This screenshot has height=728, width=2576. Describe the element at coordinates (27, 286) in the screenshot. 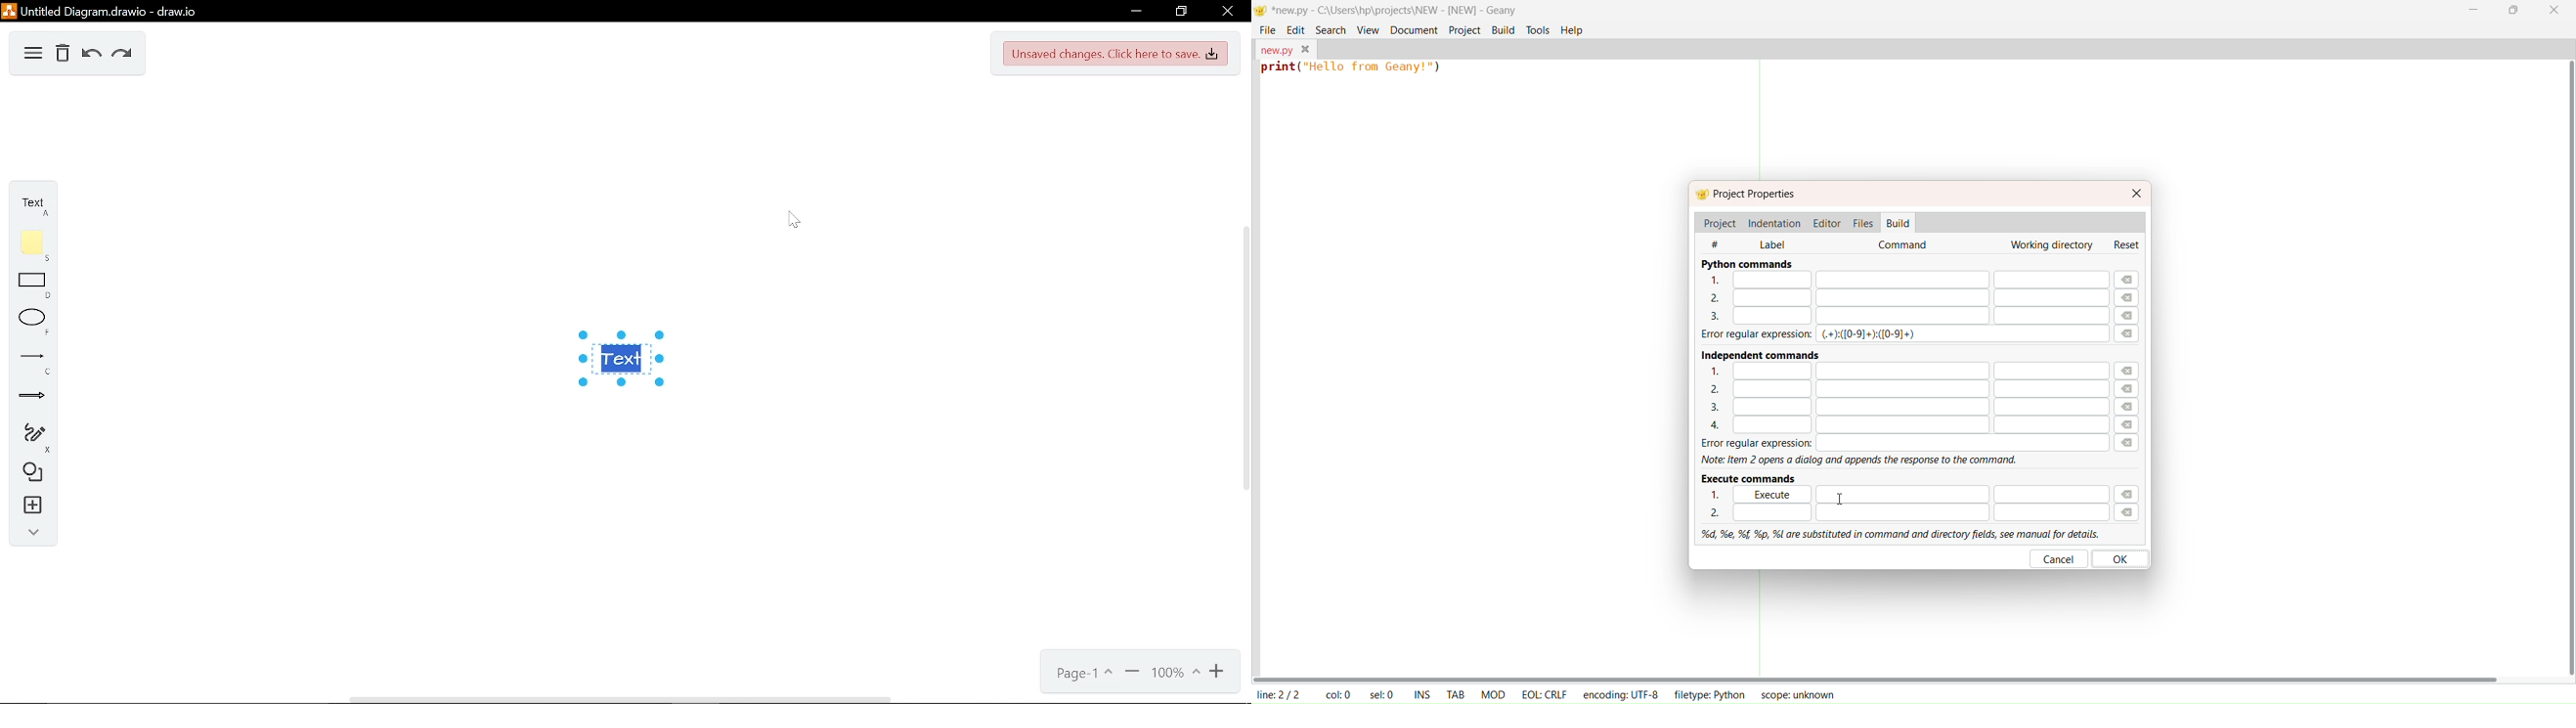

I see `Rectangle` at that location.